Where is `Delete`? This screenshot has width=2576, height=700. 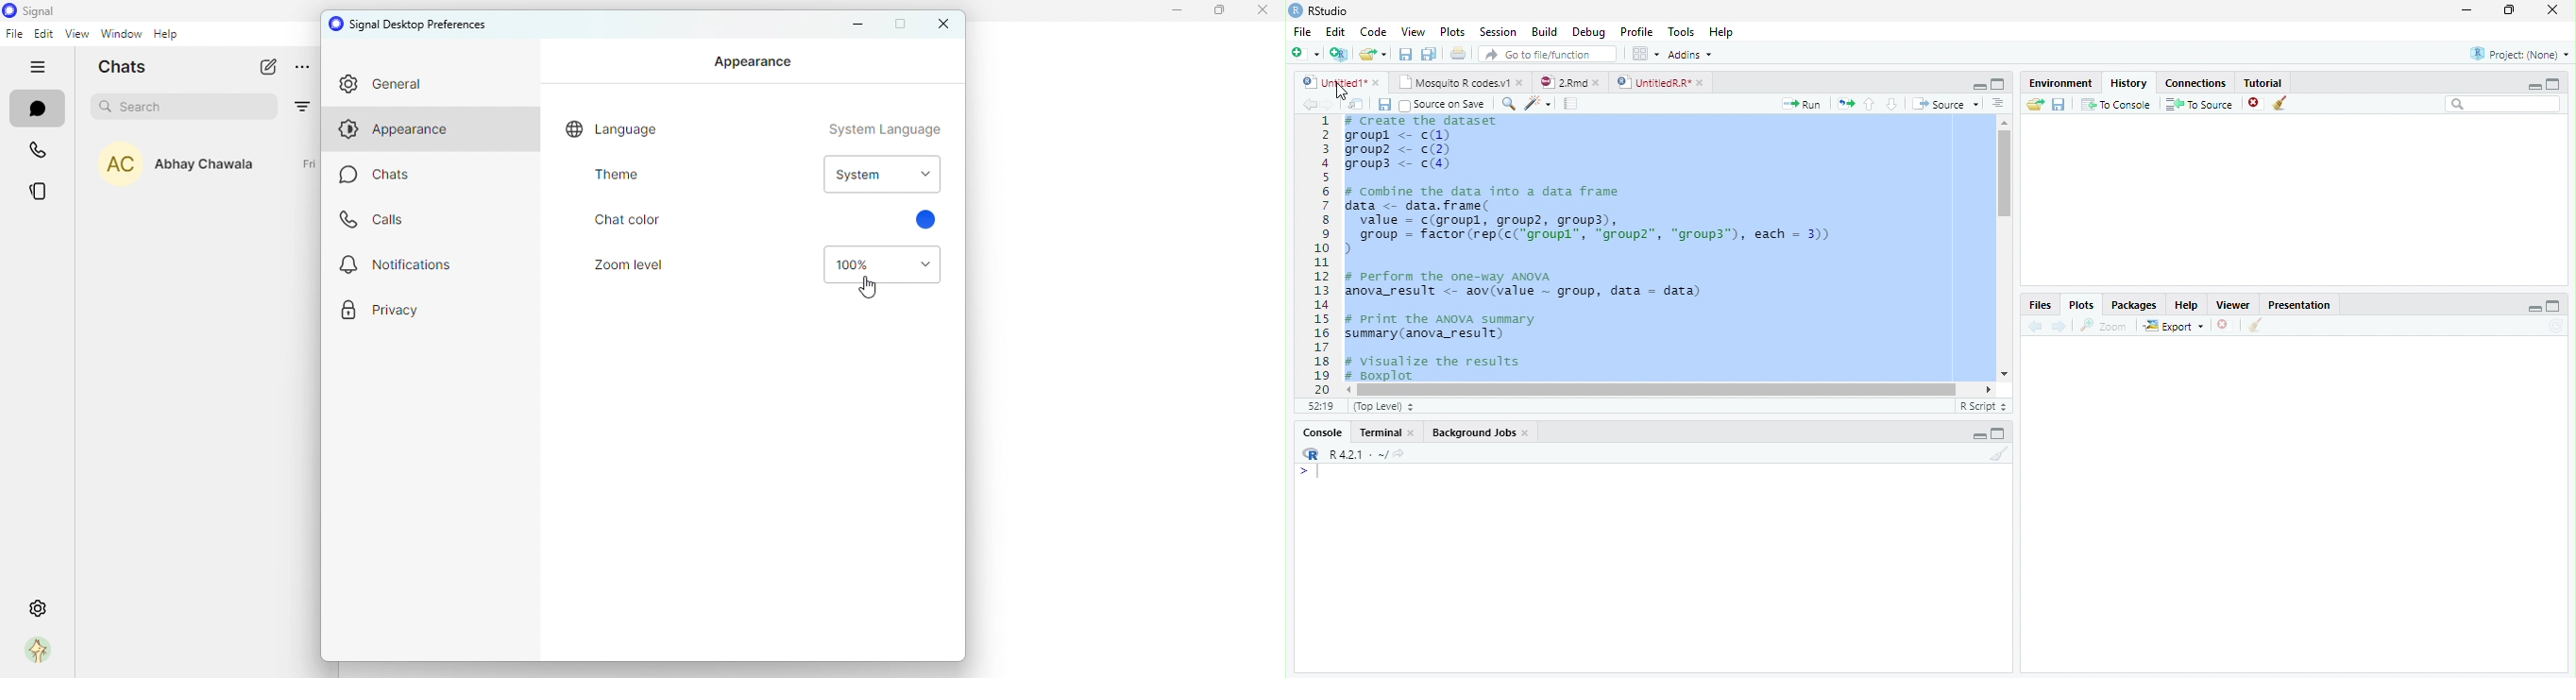 Delete is located at coordinates (2224, 326).